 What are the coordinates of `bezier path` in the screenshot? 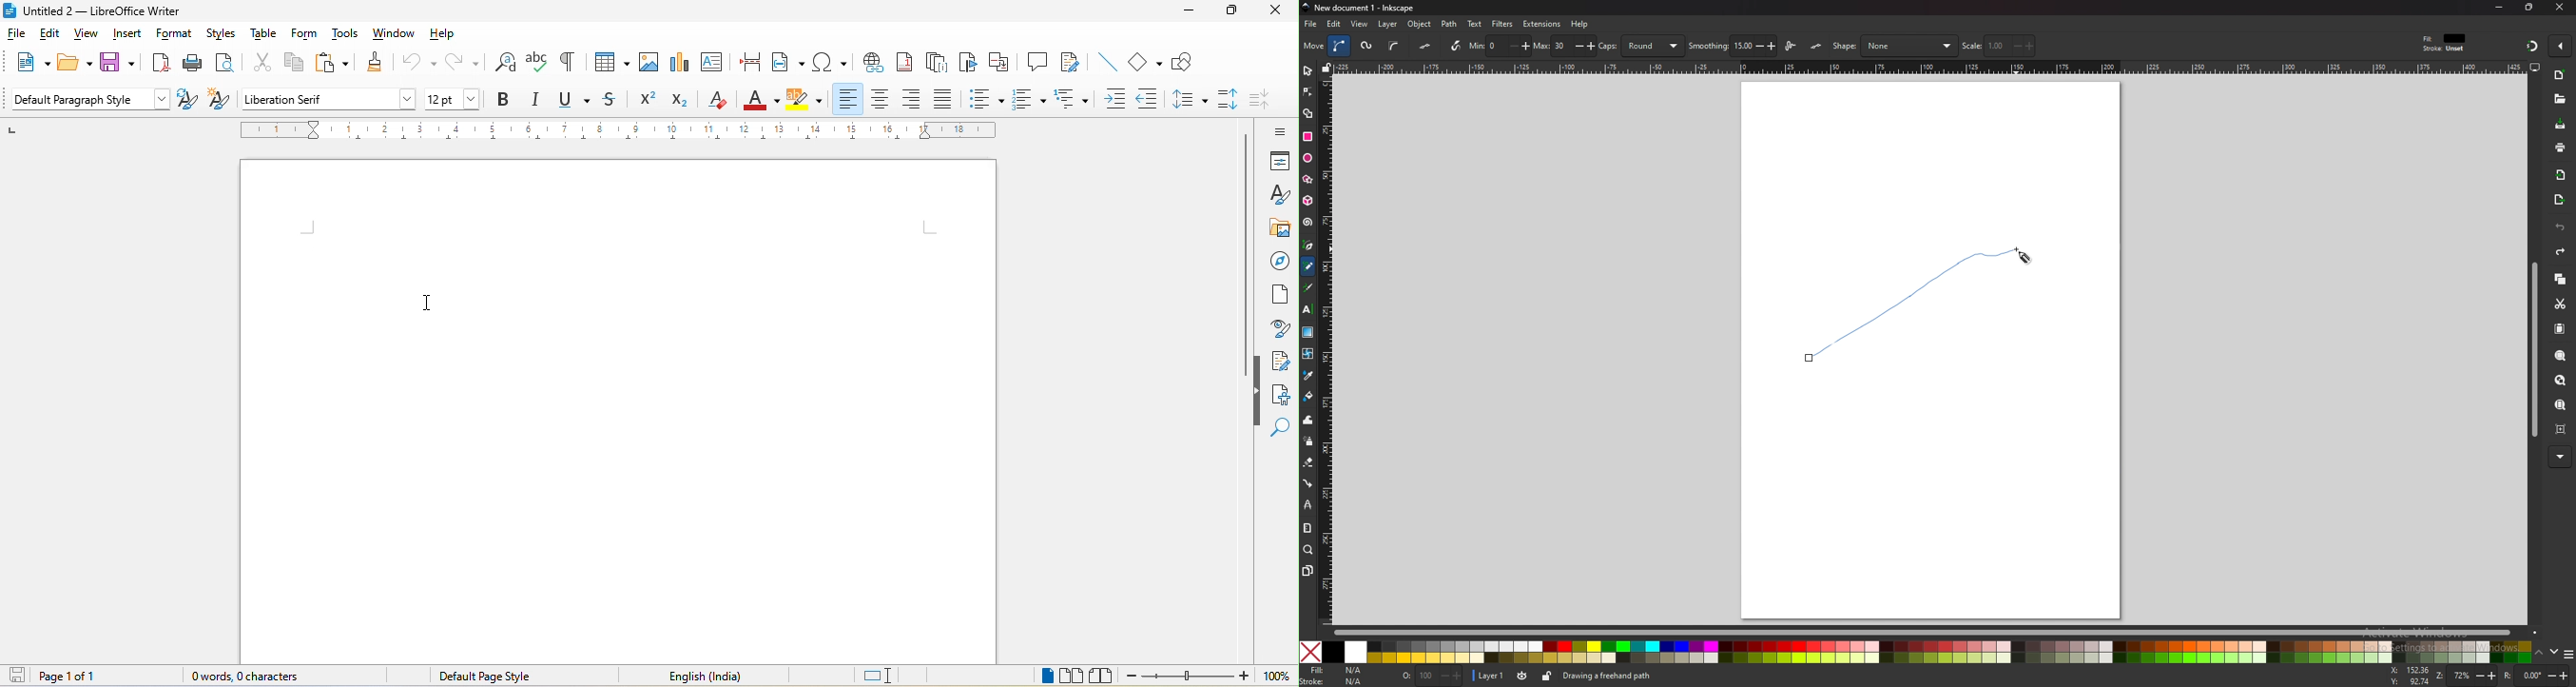 It's located at (1341, 45).